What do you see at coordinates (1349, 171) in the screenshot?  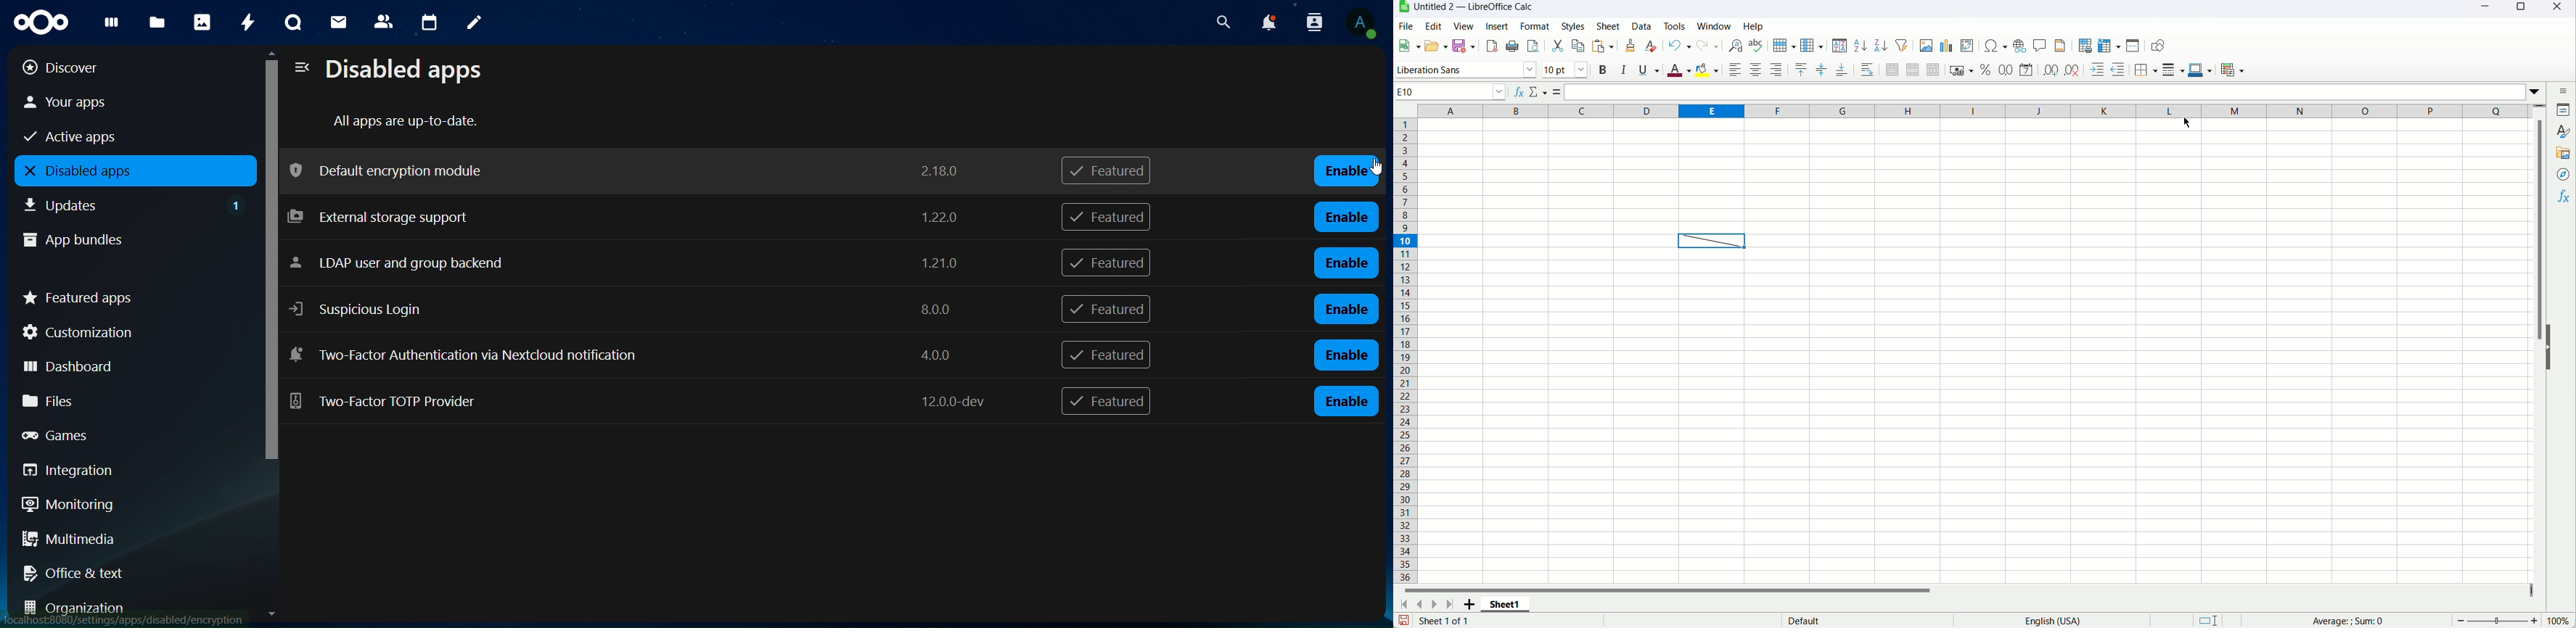 I see `nabled` at bounding box center [1349, 171].